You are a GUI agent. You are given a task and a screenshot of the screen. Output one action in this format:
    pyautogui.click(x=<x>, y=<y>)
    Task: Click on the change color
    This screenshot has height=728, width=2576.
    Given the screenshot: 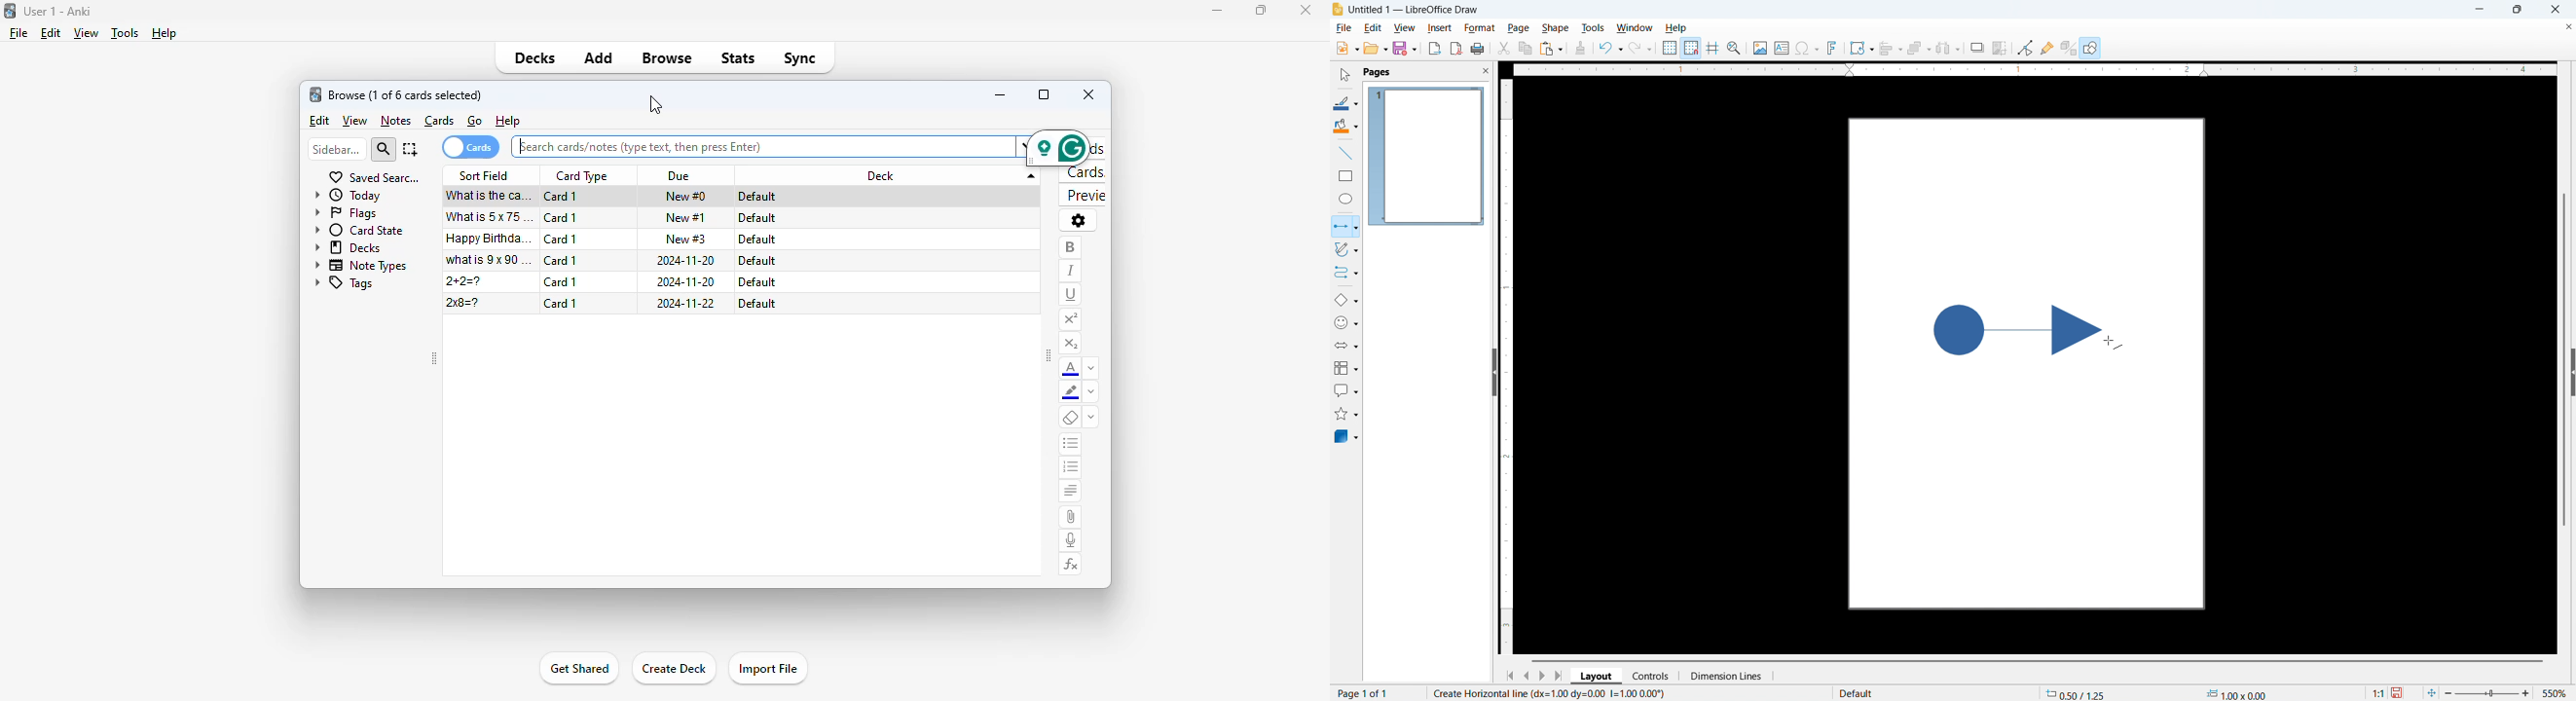 What is the action you would take?
    pyautogui.click(x=1092, y=392)
    